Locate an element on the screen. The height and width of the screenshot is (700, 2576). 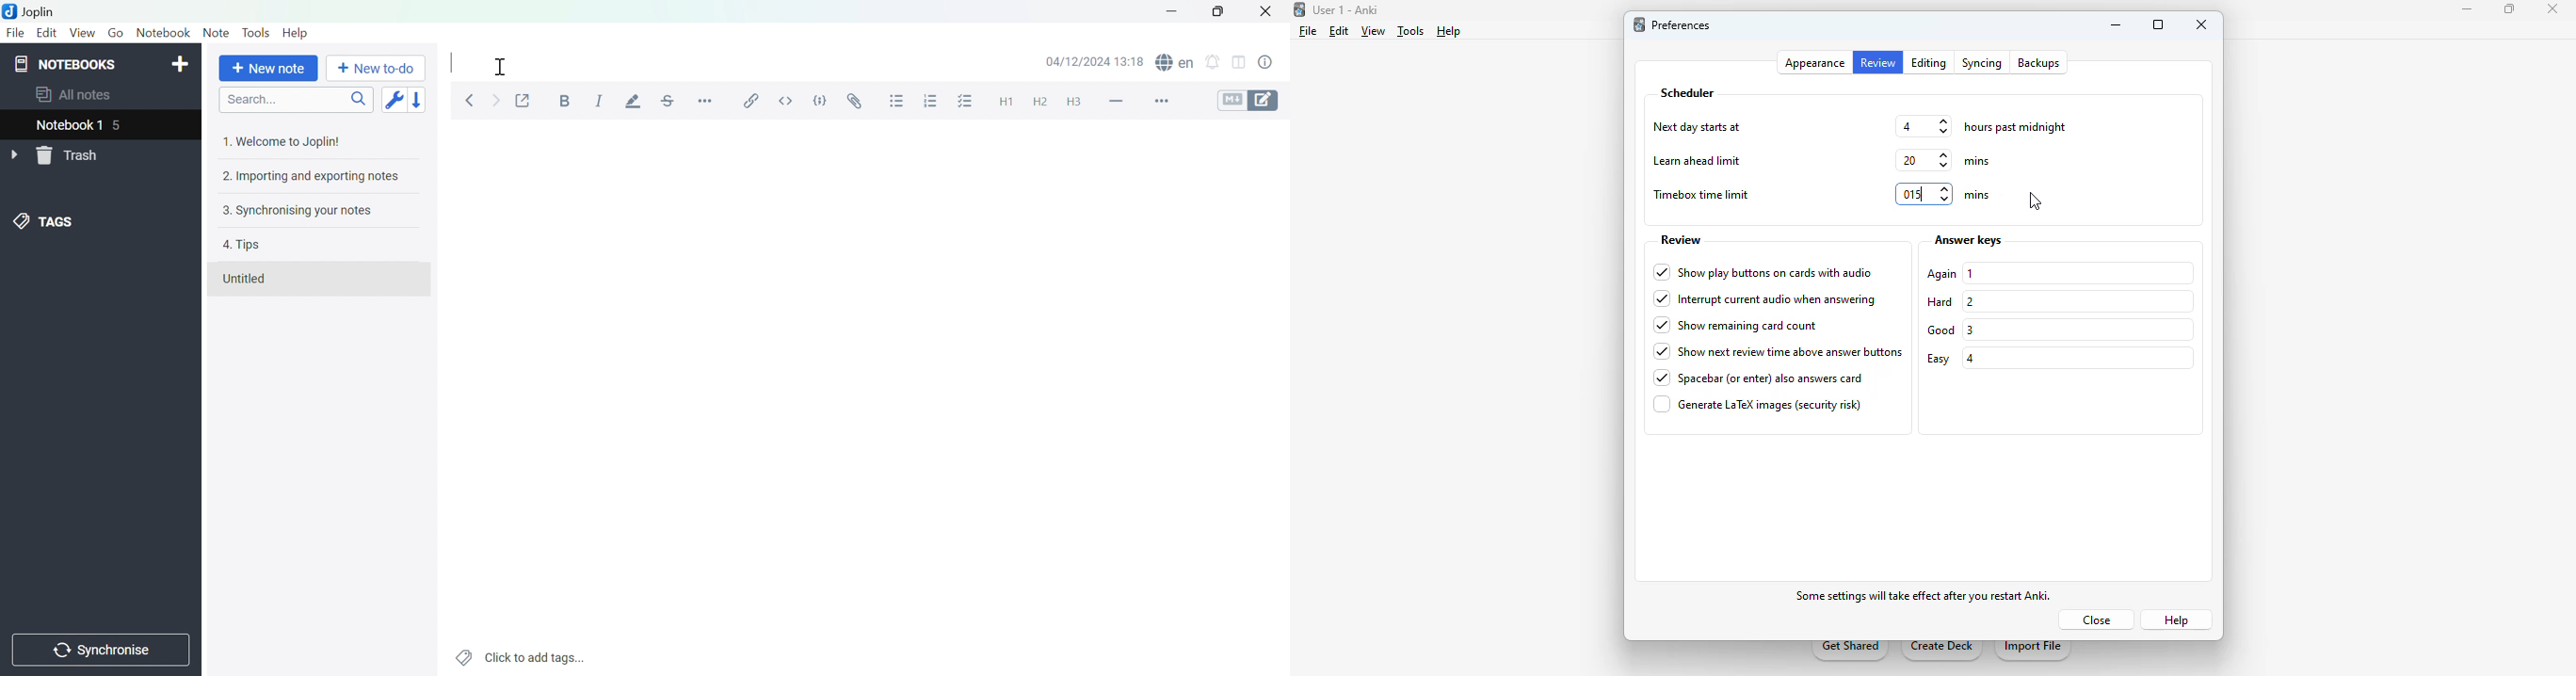
Trash is located at coordinates (70, 157).